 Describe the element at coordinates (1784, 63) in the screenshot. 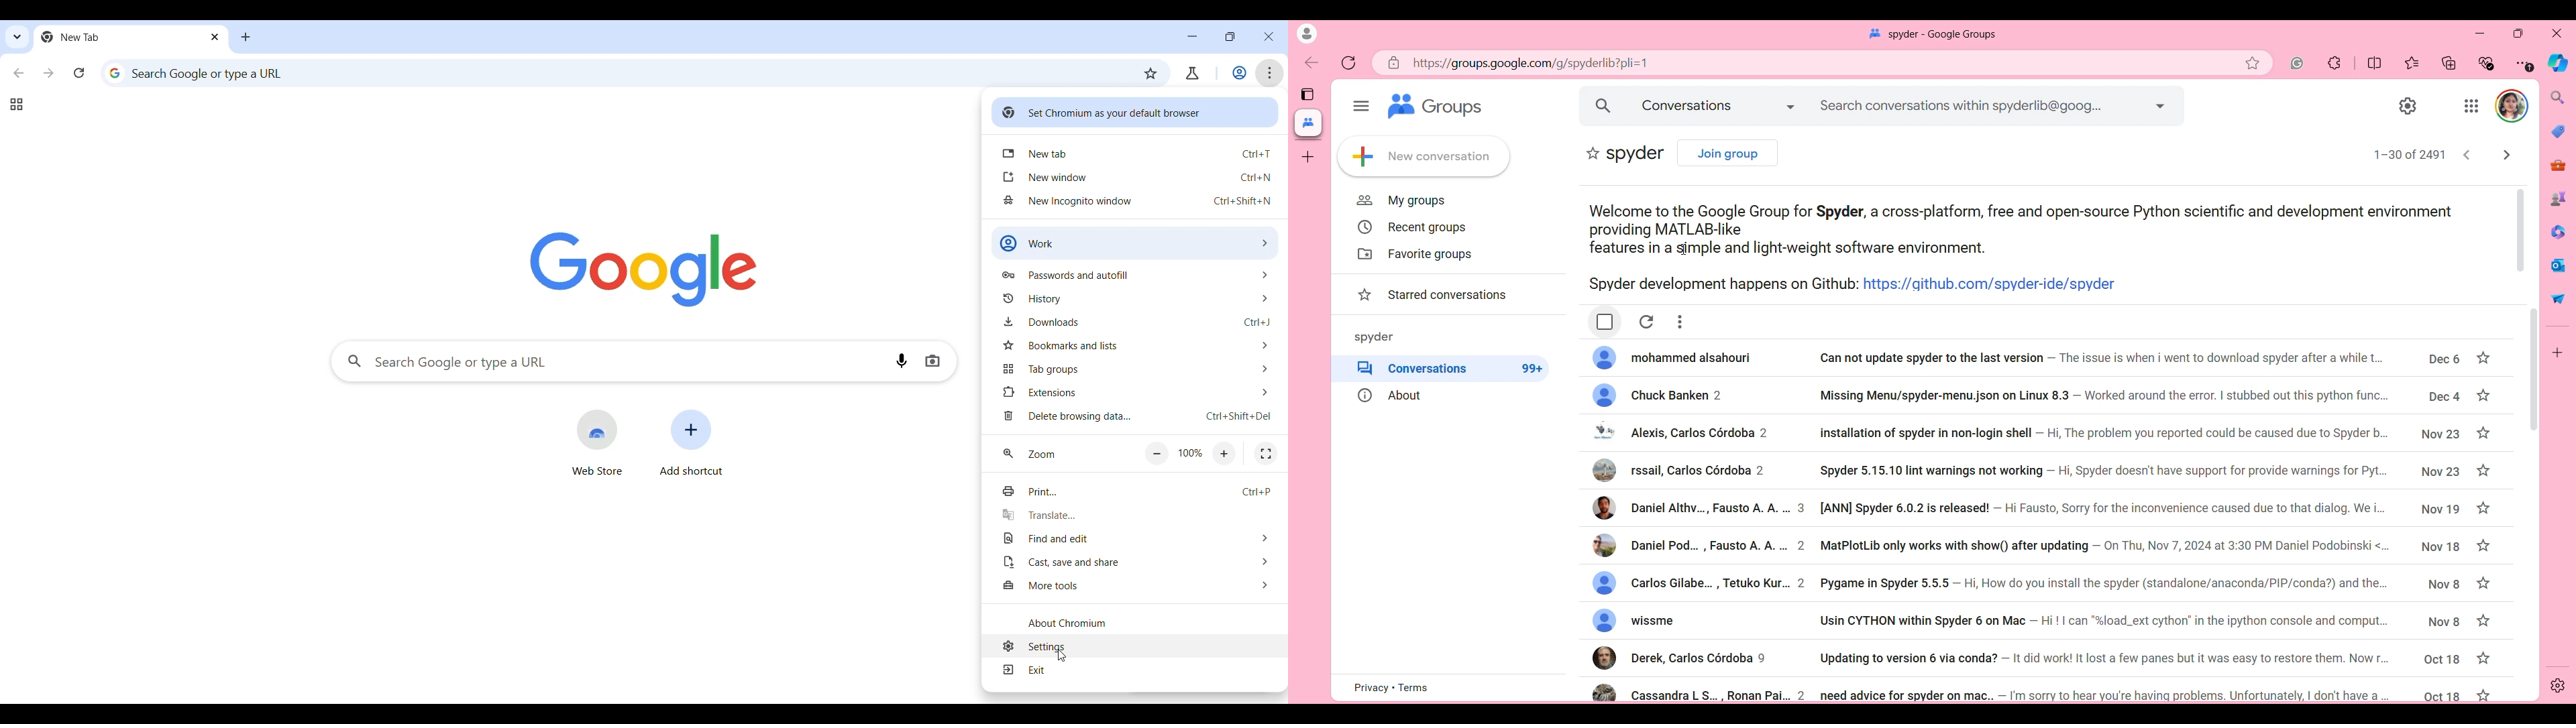

I see `Weblink of current page` at that location.